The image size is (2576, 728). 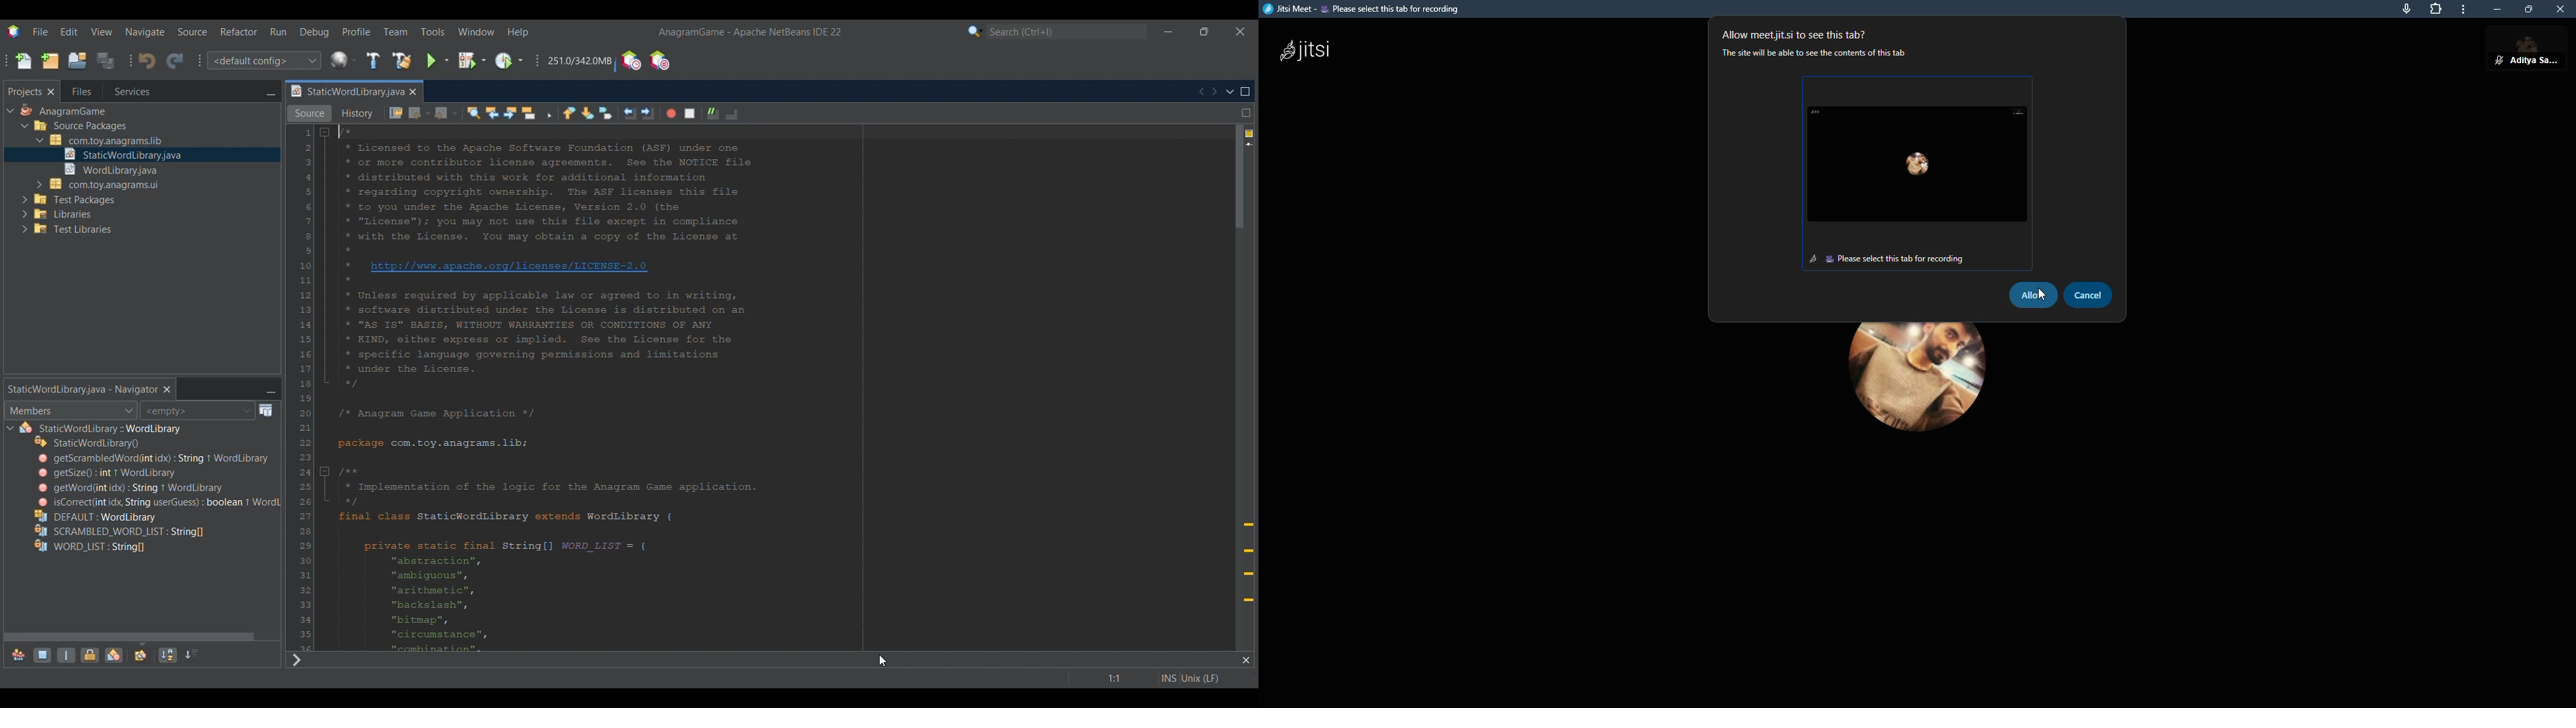 I want to click on Minimize window group, so click(x=271, y=390).